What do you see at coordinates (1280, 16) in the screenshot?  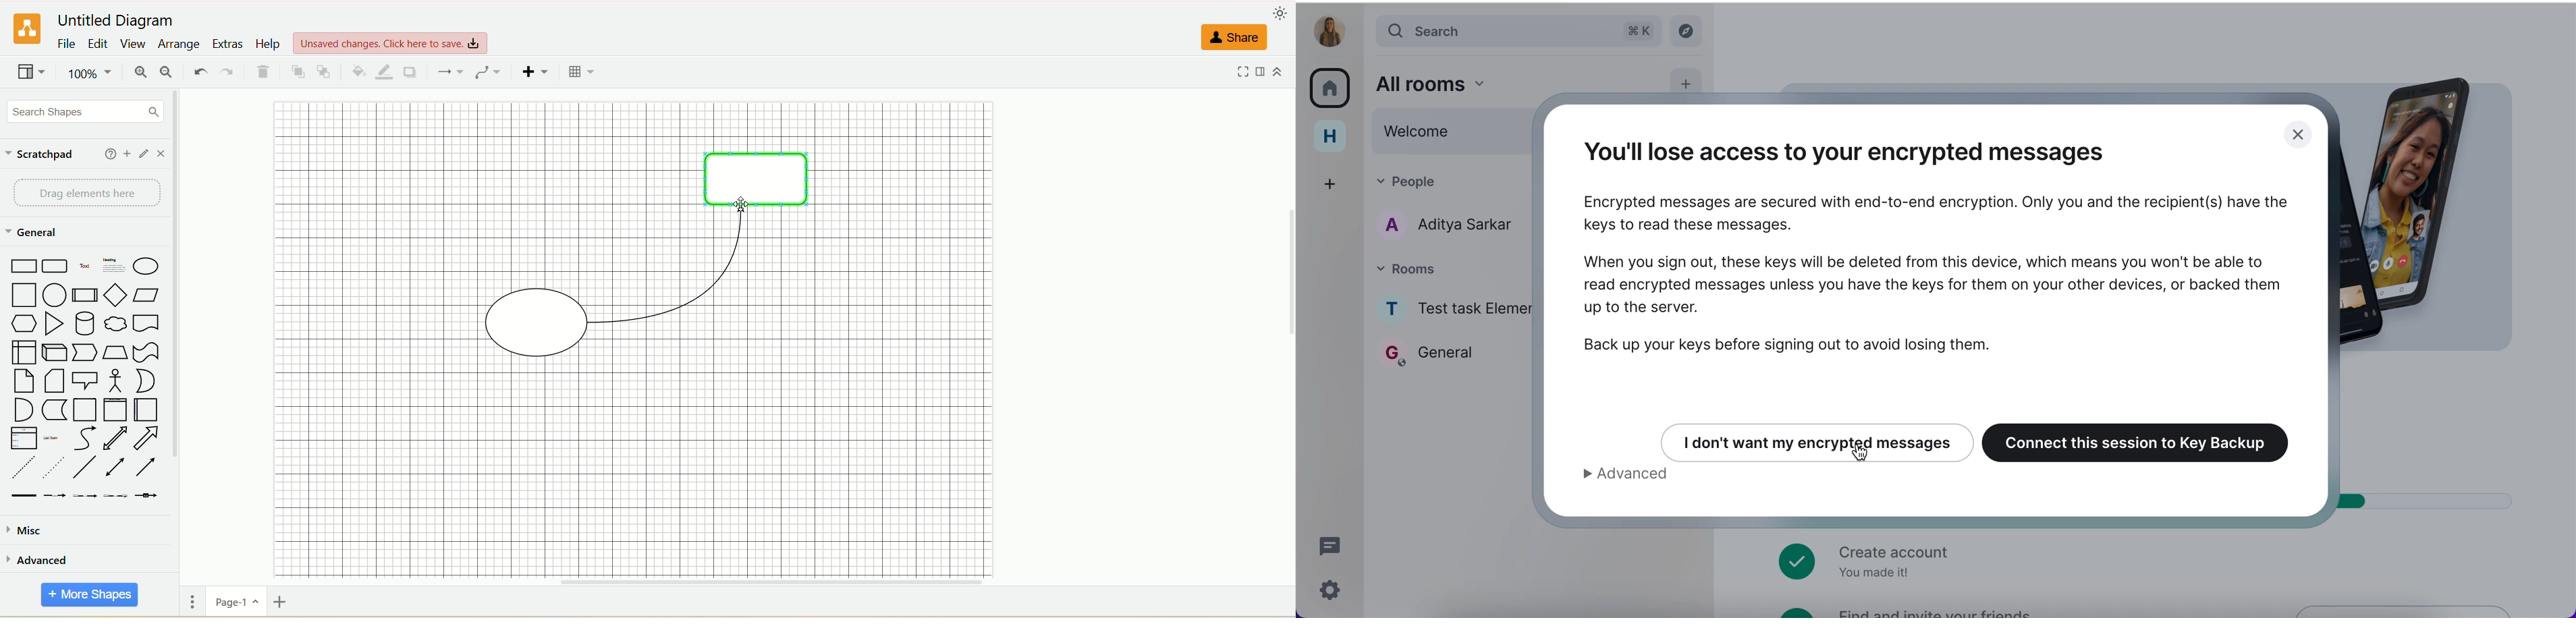 I see `appearance` at bounding box center [1280, 16].